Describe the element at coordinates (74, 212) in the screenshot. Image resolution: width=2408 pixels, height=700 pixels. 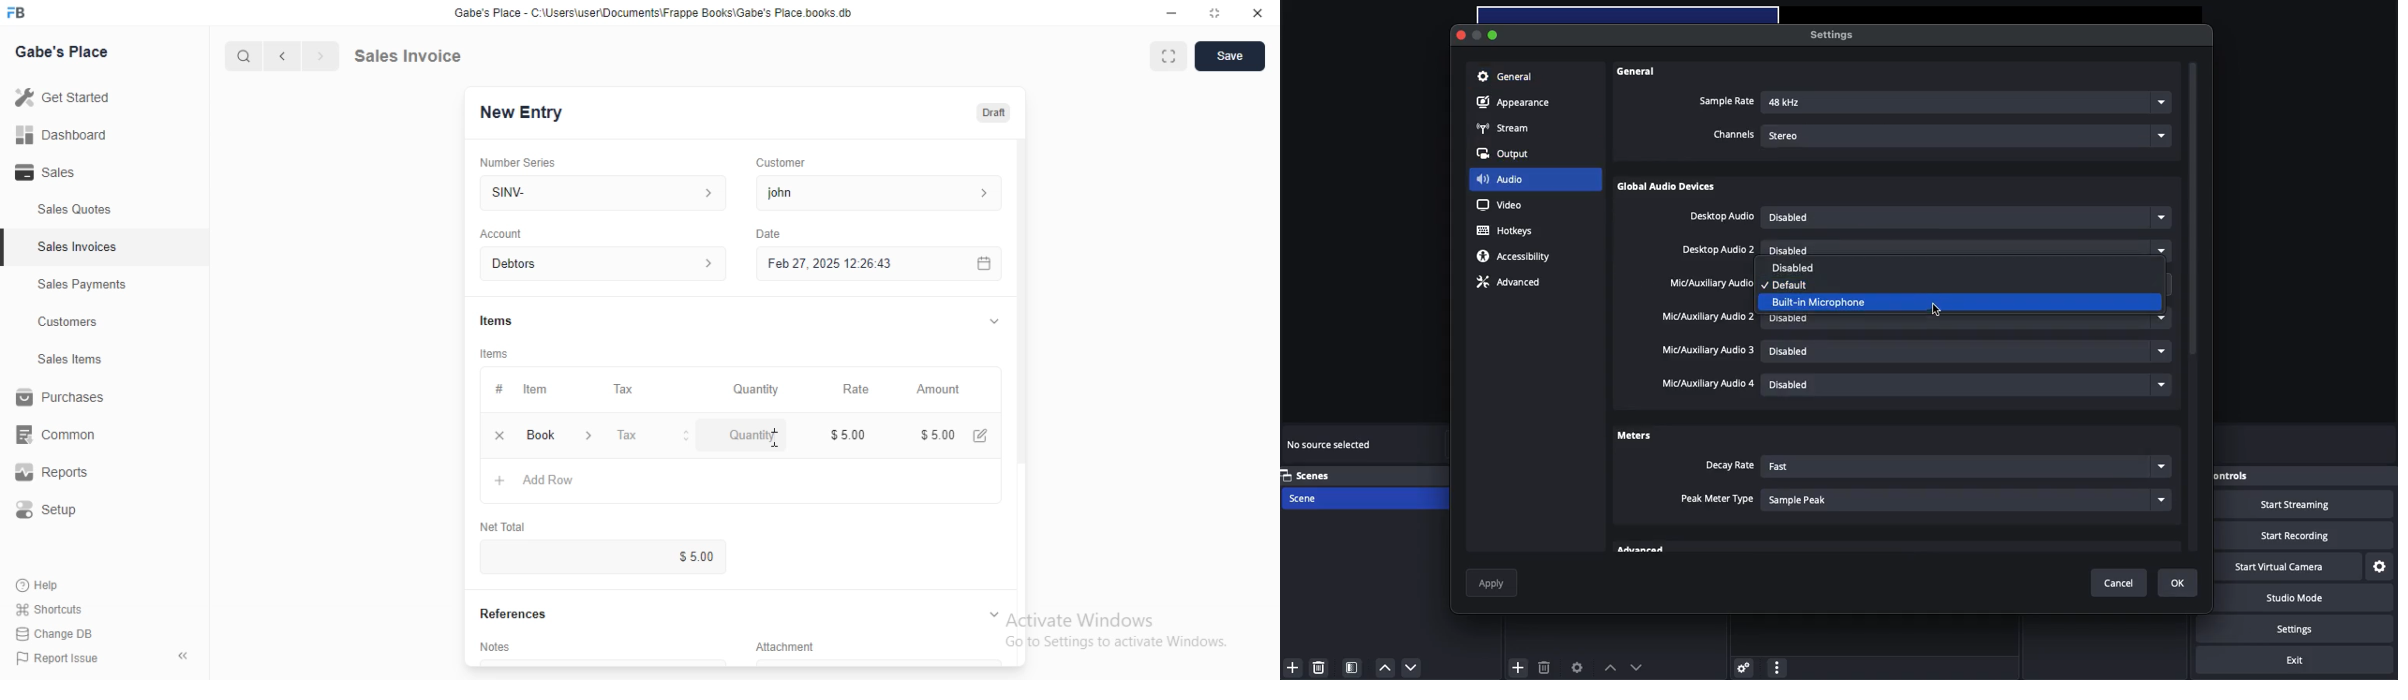
I see `Sales Quotes` at that location.